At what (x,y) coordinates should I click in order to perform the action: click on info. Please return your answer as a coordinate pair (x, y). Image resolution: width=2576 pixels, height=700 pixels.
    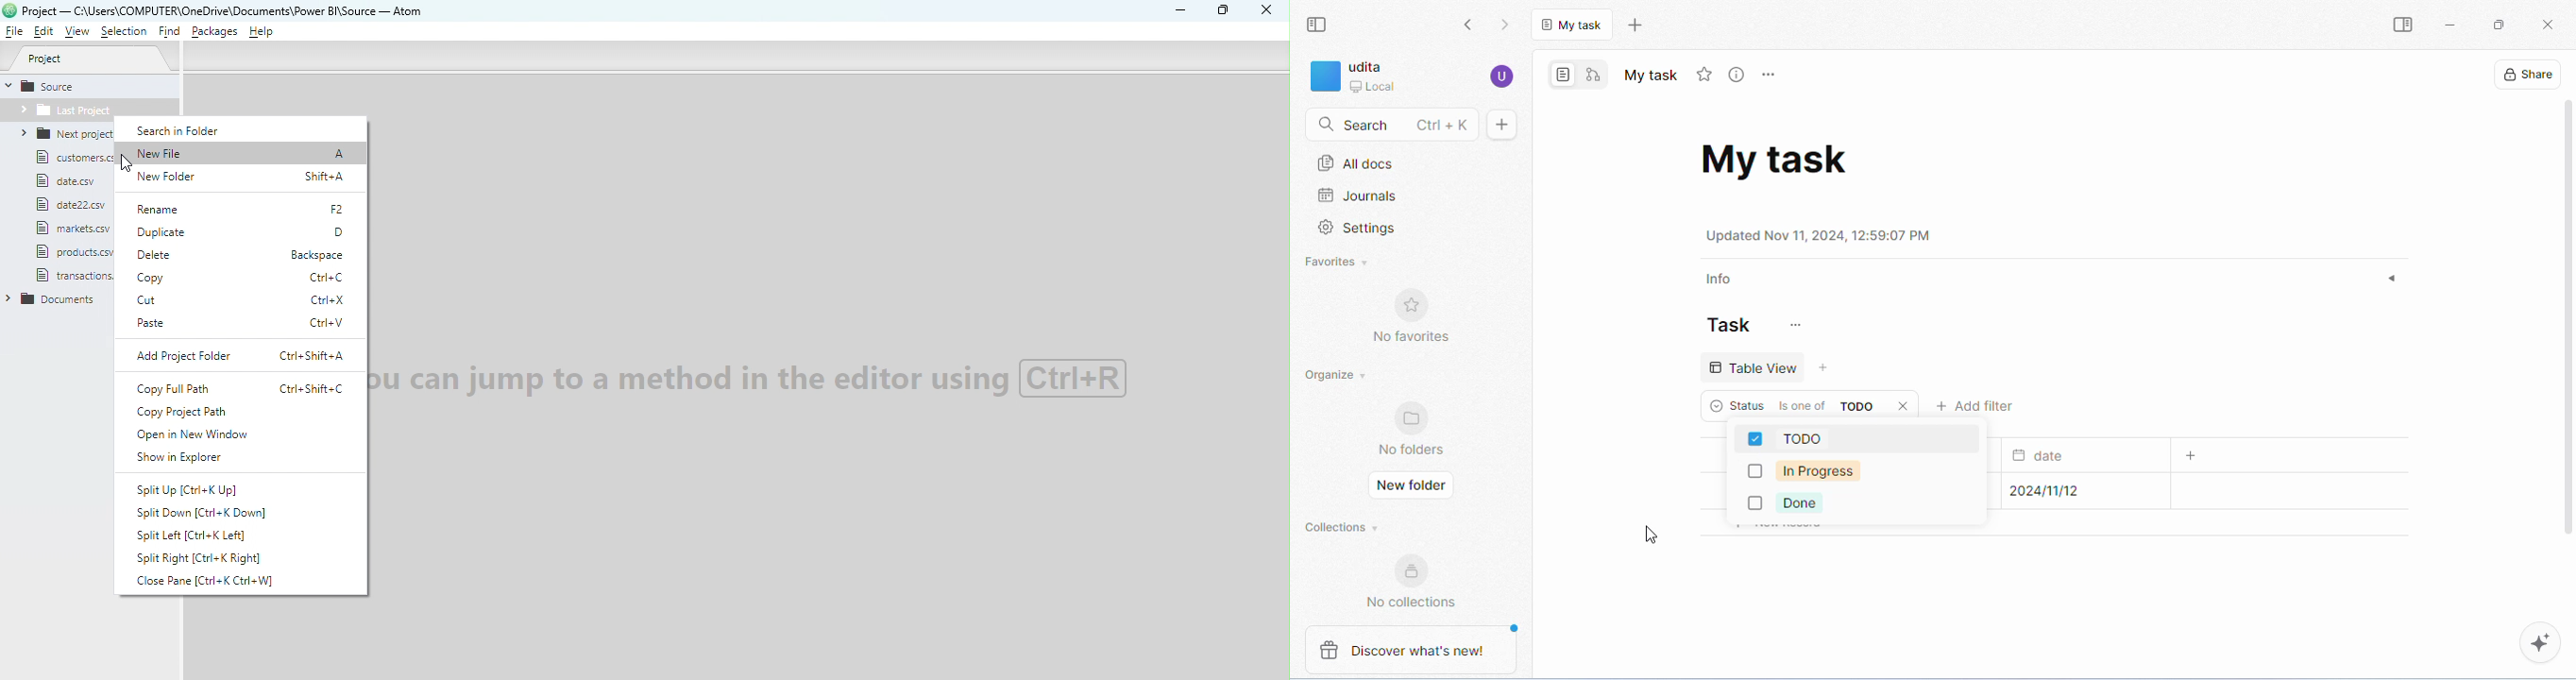
    Looking at the image, I should click on (1720, 281).